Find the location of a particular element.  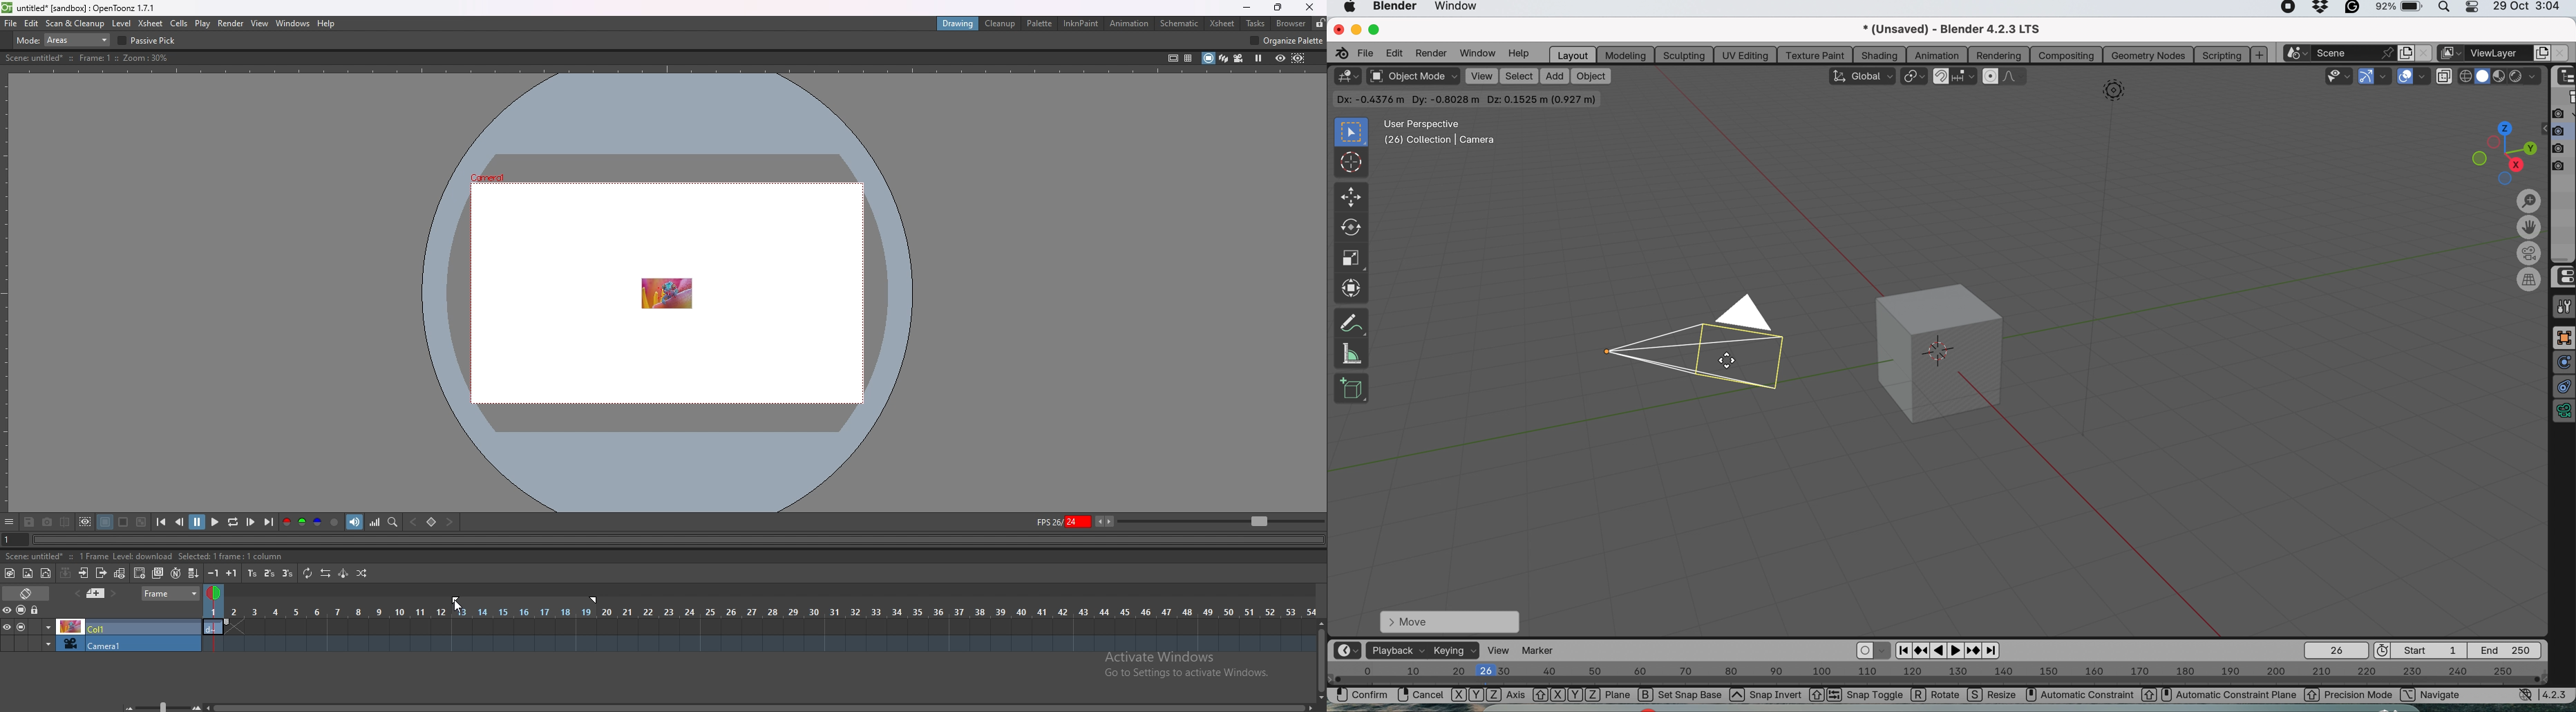

help is located at coordinates (325, 24).